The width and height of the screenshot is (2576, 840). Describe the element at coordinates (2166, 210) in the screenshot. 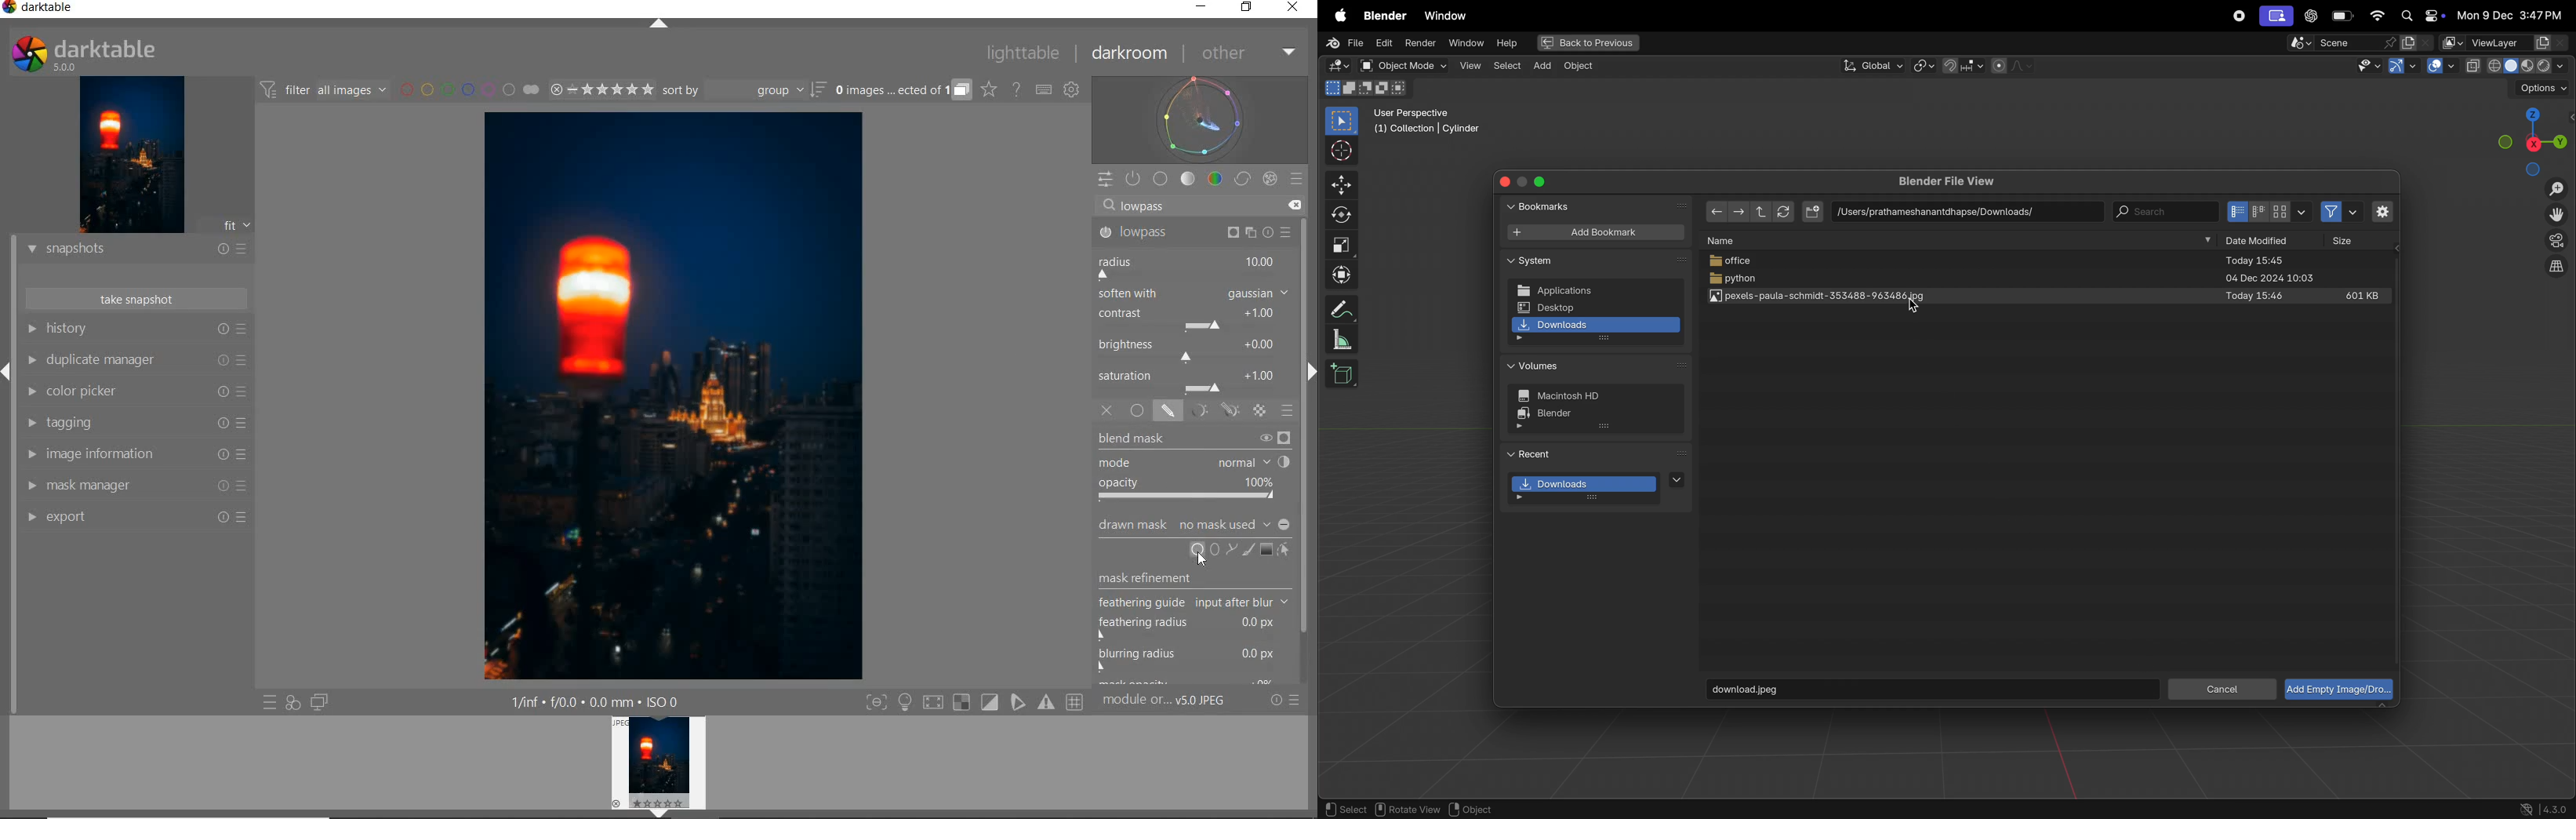

I see `search` at that location.